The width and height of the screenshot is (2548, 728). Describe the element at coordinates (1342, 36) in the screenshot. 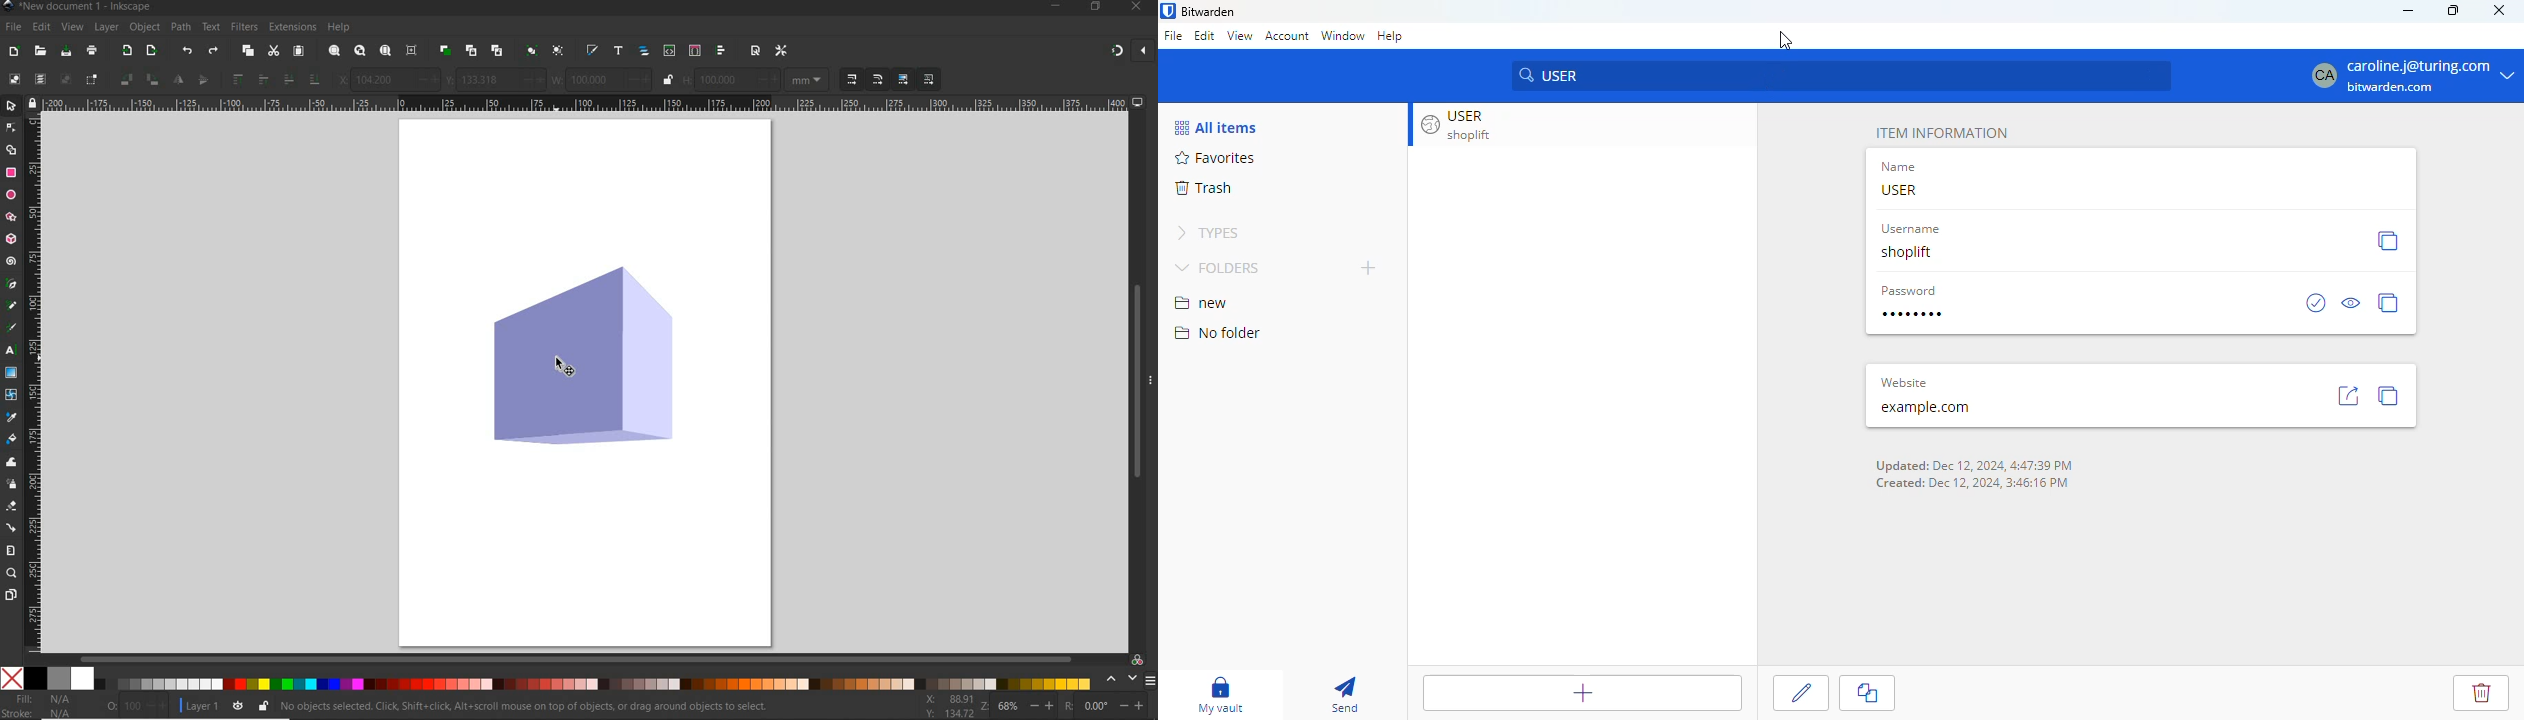

I see `window` at that location.